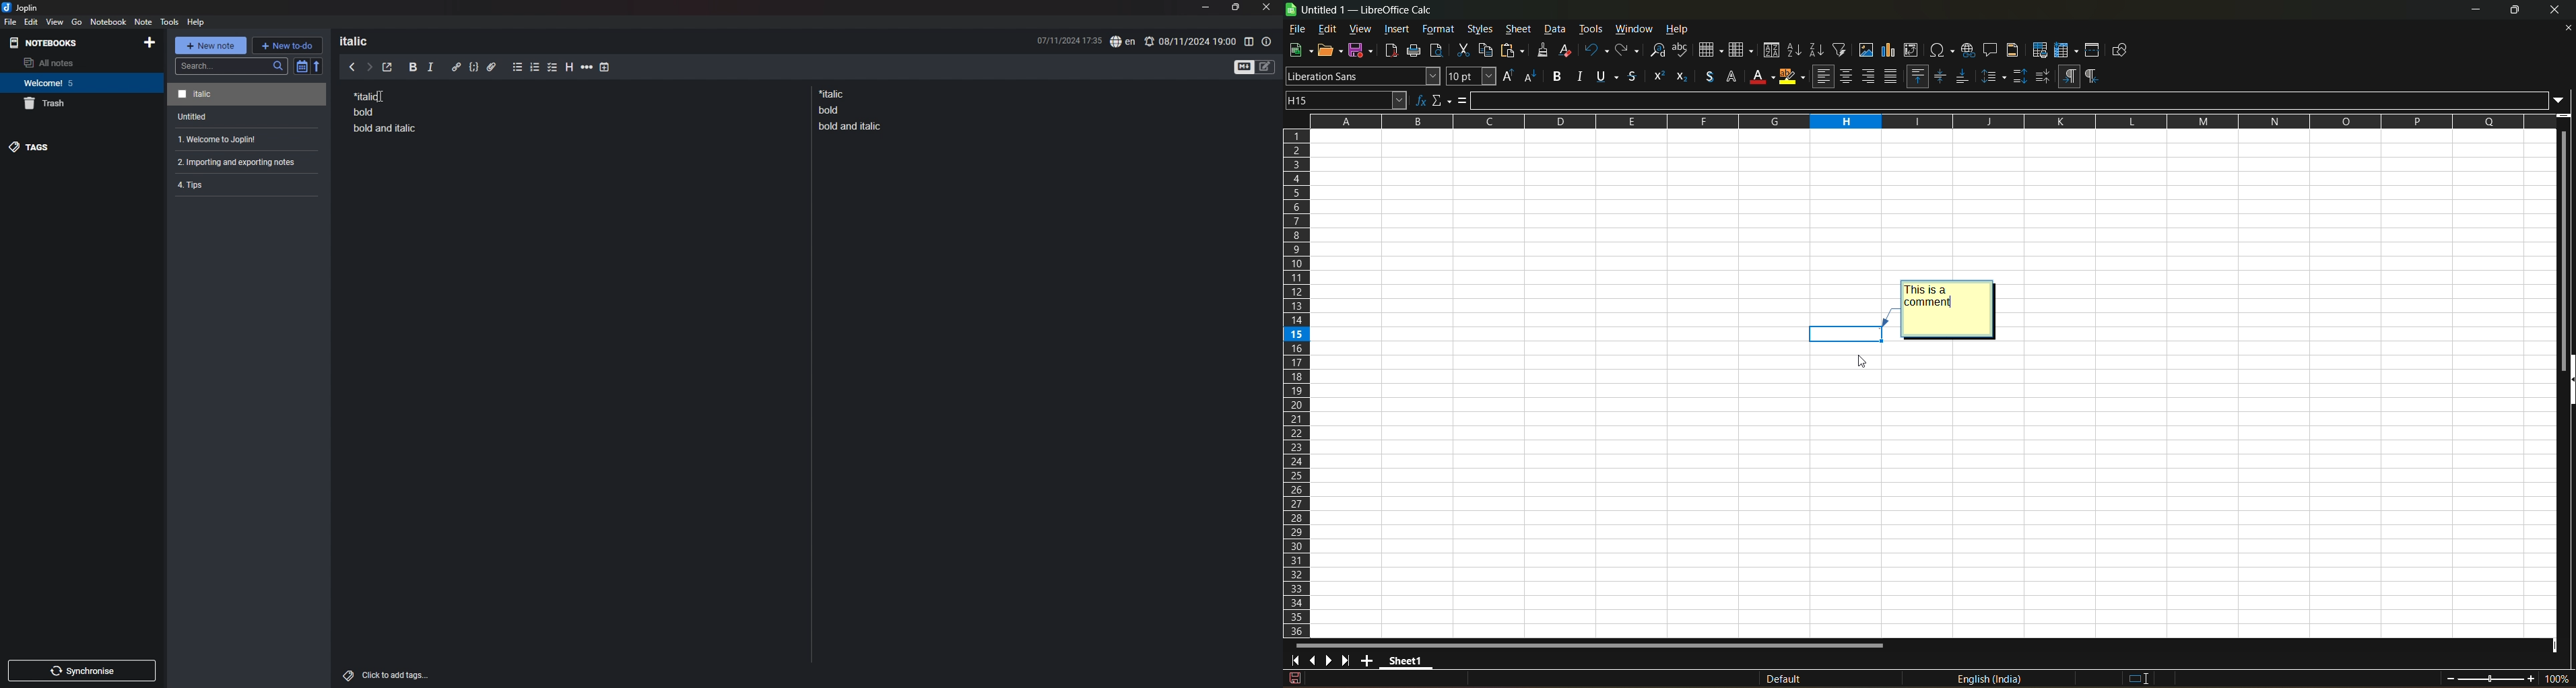 The image size is (2576, 700). Describe the element at coordinates (1946, 310) in the screenshot. I see `Adding comment ` at that location.